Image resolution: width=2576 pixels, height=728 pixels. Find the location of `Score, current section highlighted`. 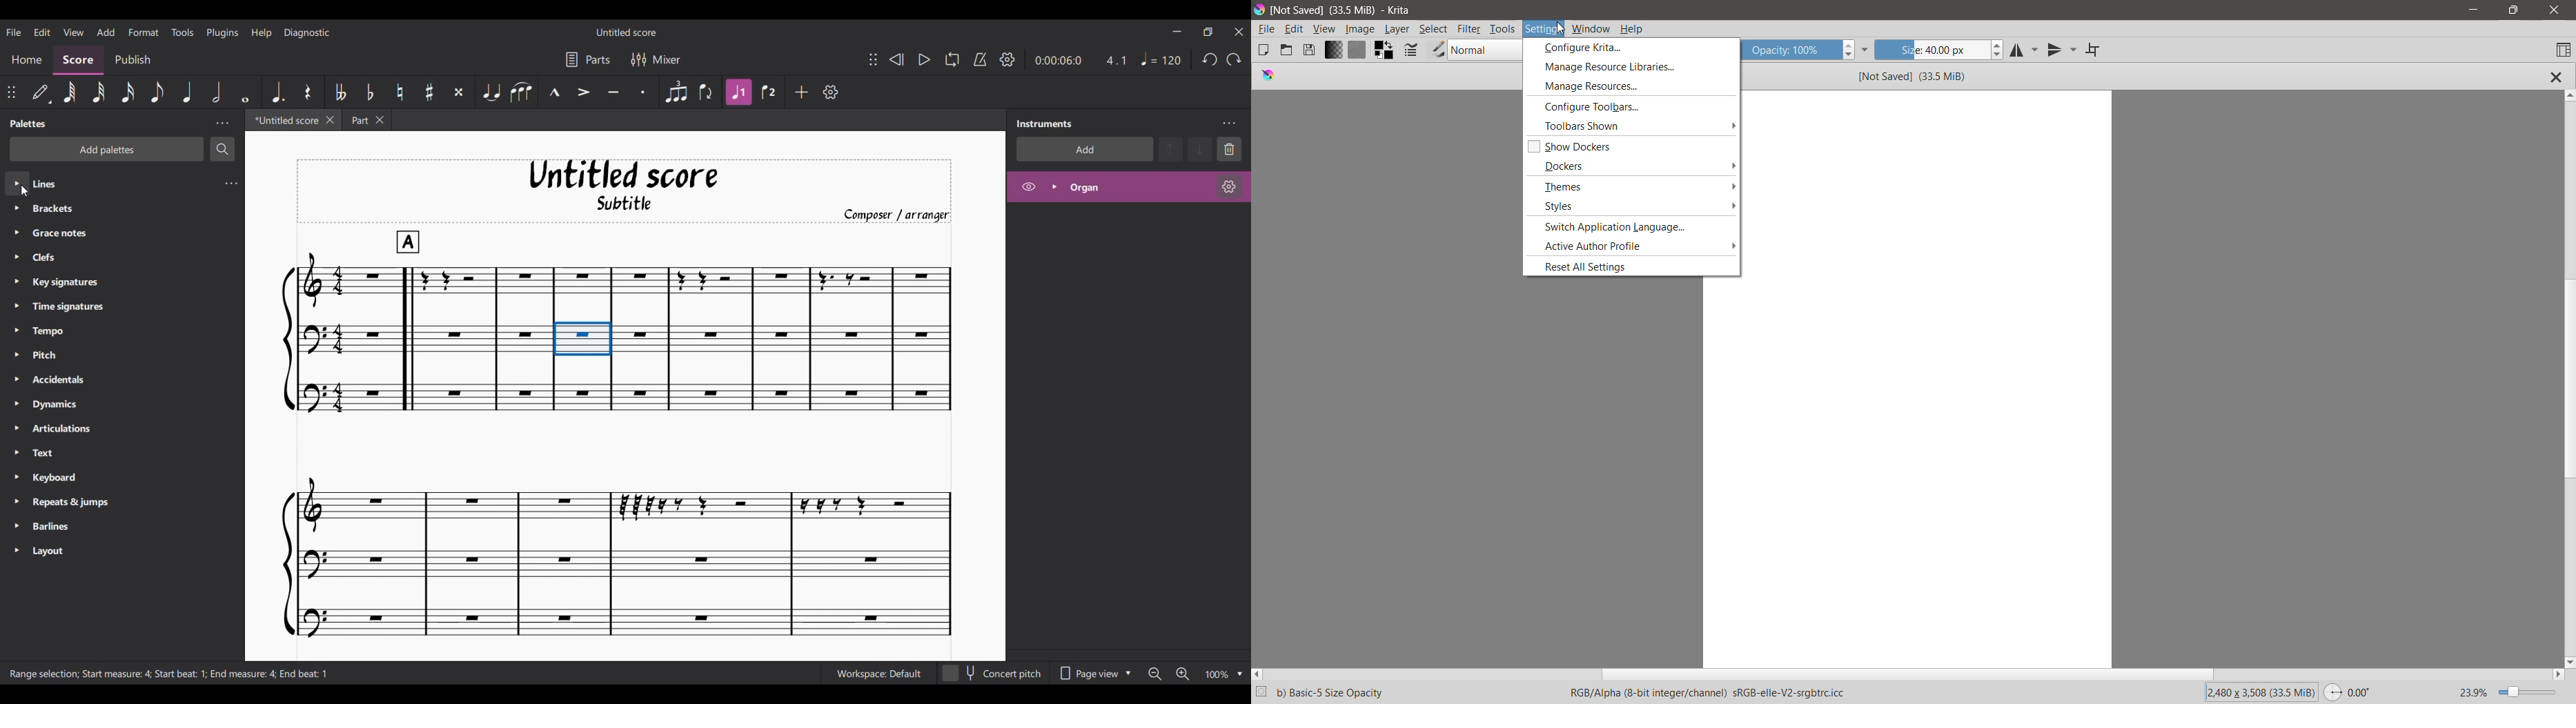

Score, current section highlighted is located at coordinates (79, 61).